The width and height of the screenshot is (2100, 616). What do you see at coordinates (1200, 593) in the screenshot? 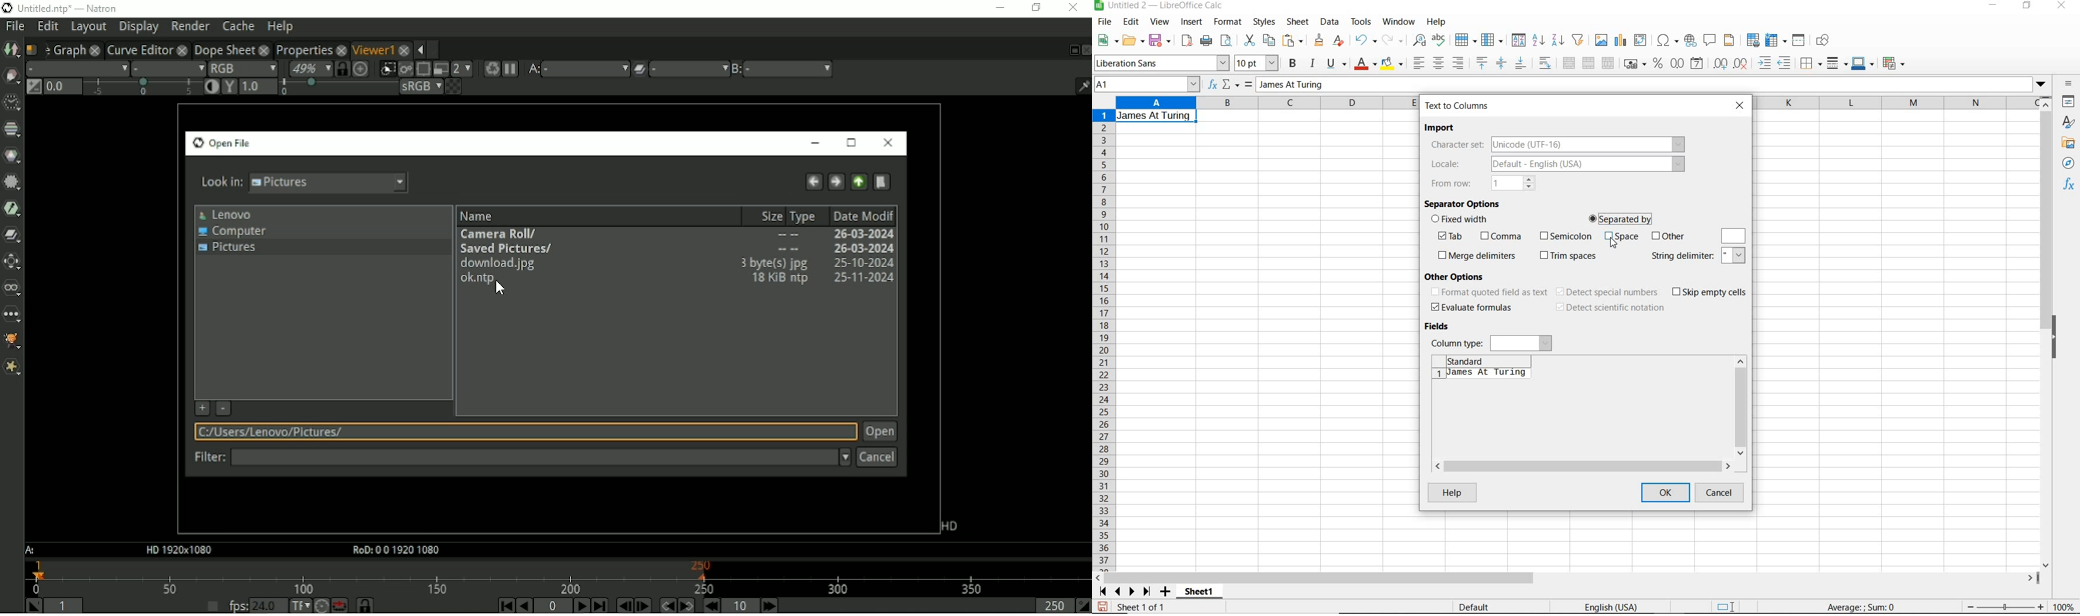
I see `sheet1` at bounding box center [1200, 593].